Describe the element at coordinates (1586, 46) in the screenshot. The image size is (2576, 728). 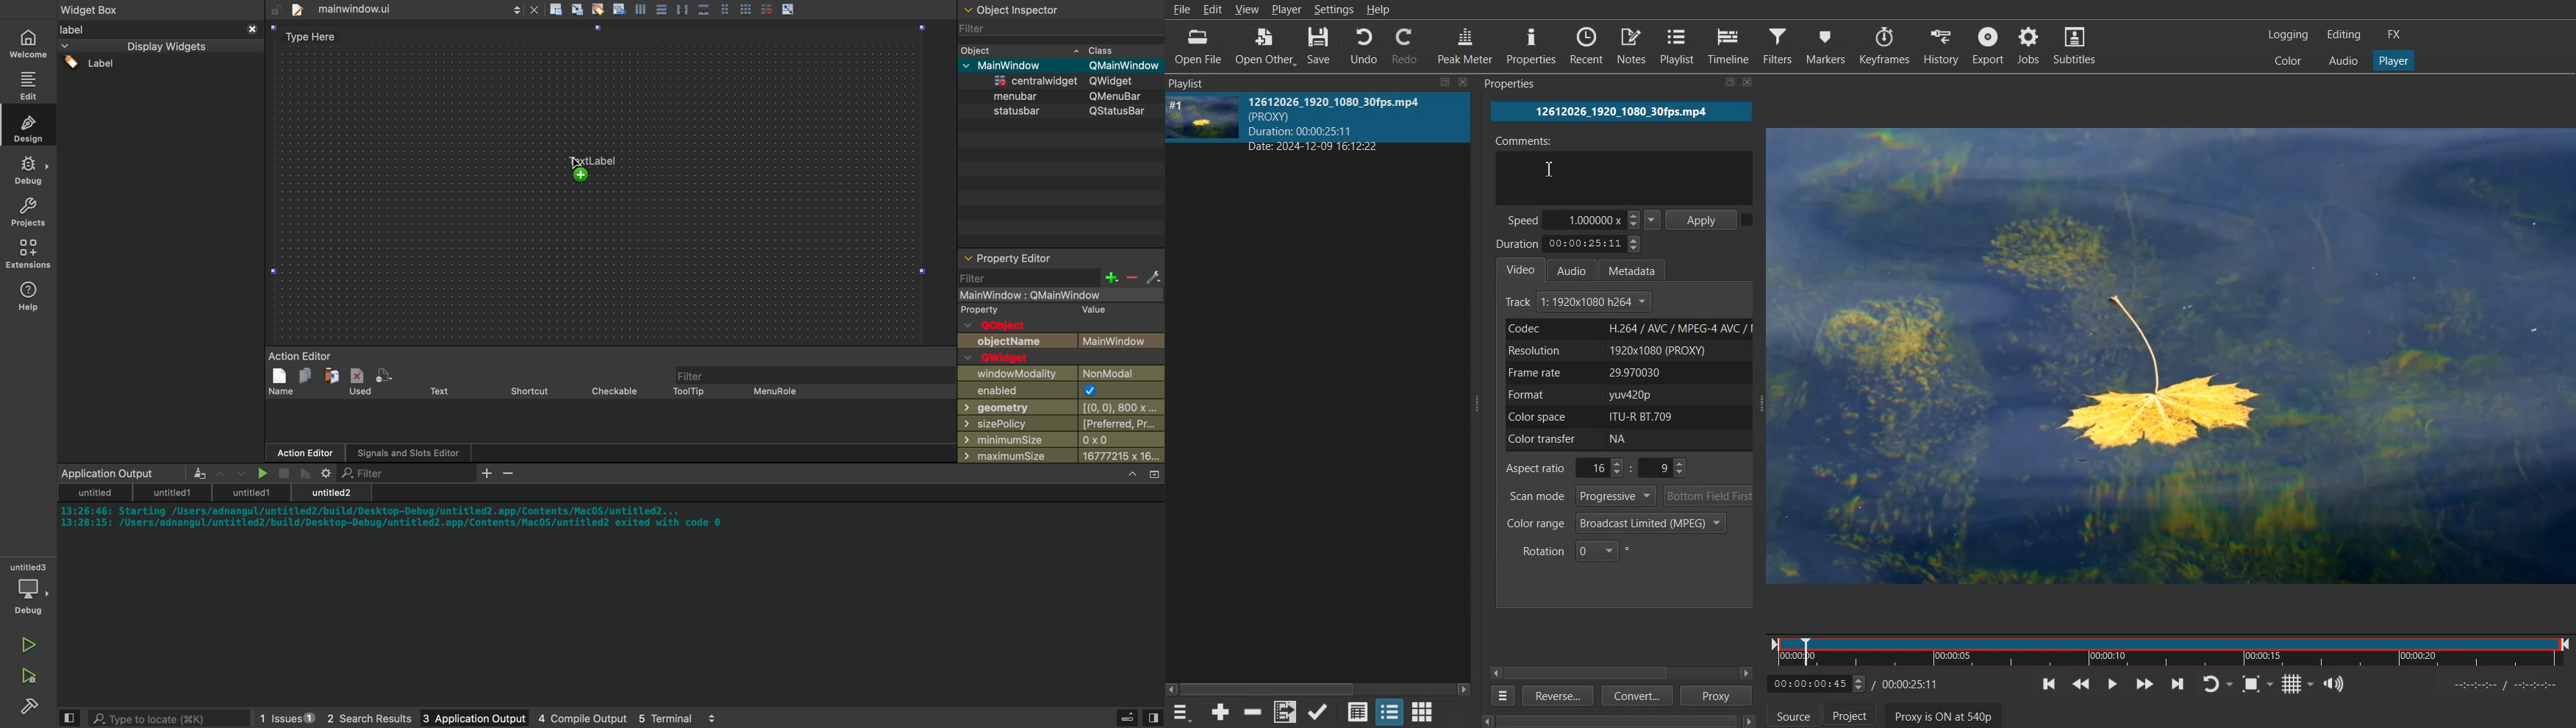
I see `Recent` at that location.